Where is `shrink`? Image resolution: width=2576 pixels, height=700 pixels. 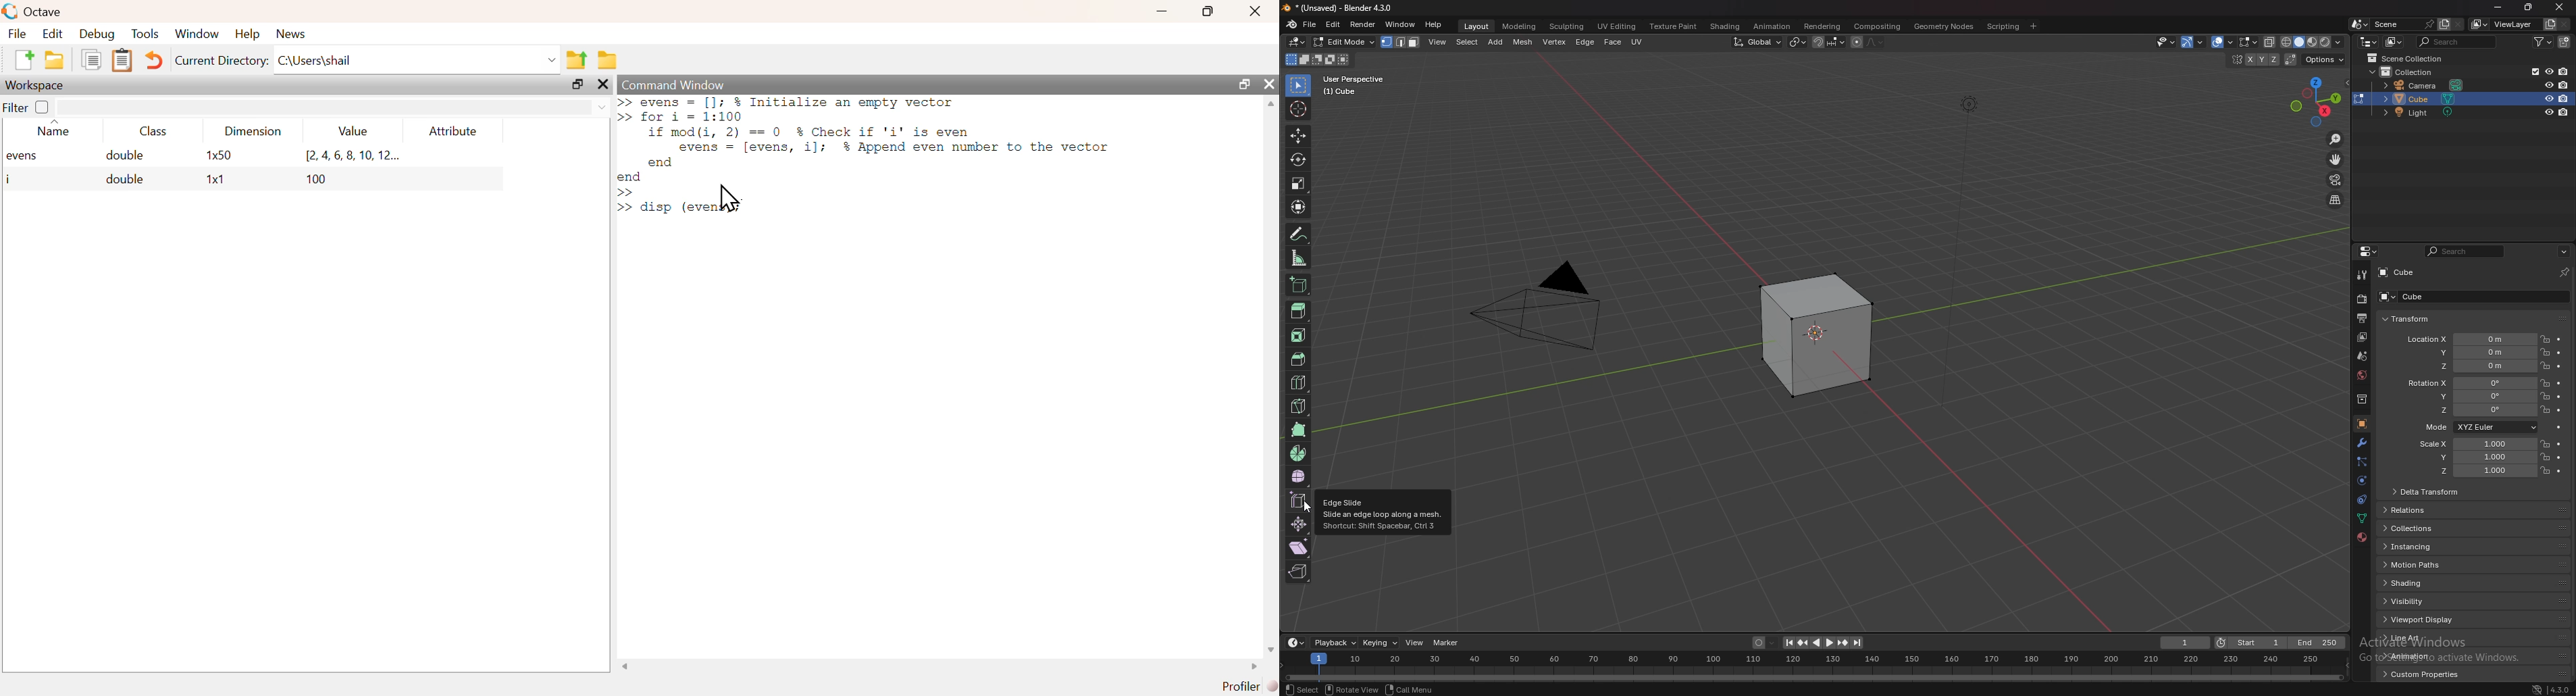 shrink is located at coordinates (1299, 524).